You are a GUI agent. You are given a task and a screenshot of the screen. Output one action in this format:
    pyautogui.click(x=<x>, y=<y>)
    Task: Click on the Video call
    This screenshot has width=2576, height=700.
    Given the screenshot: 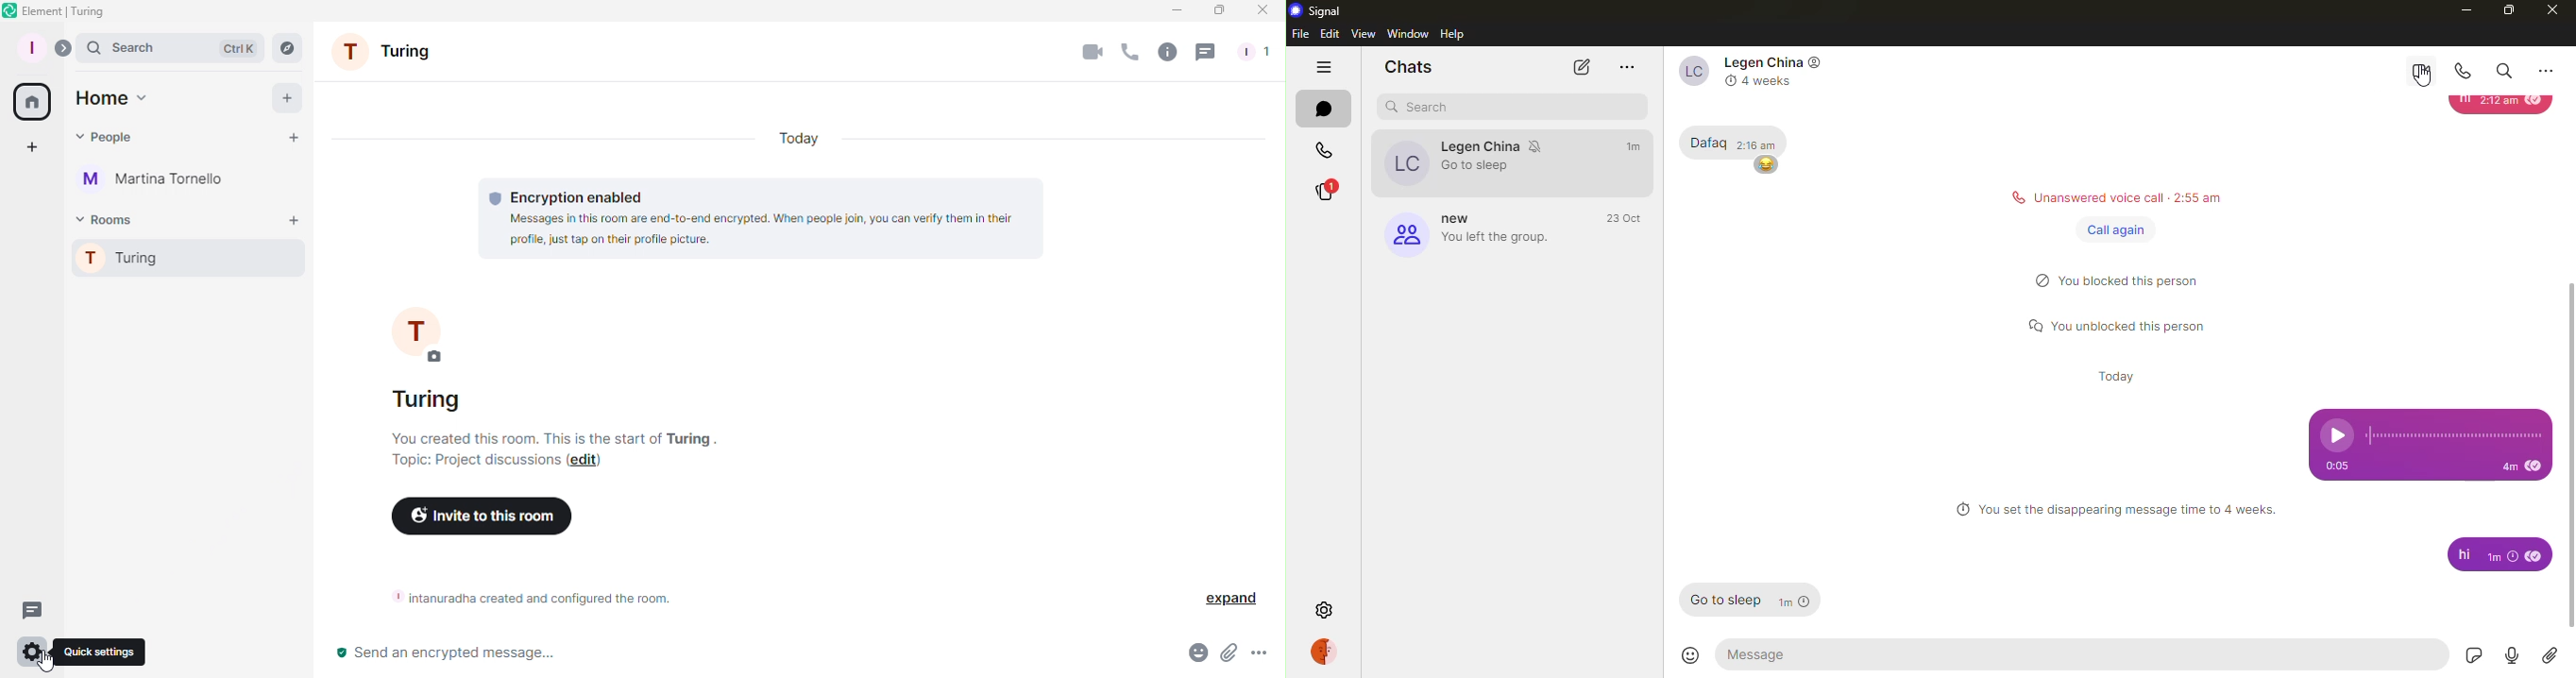 What is the action you would take?
    pyautogui.click(x=1087, y=54)
    